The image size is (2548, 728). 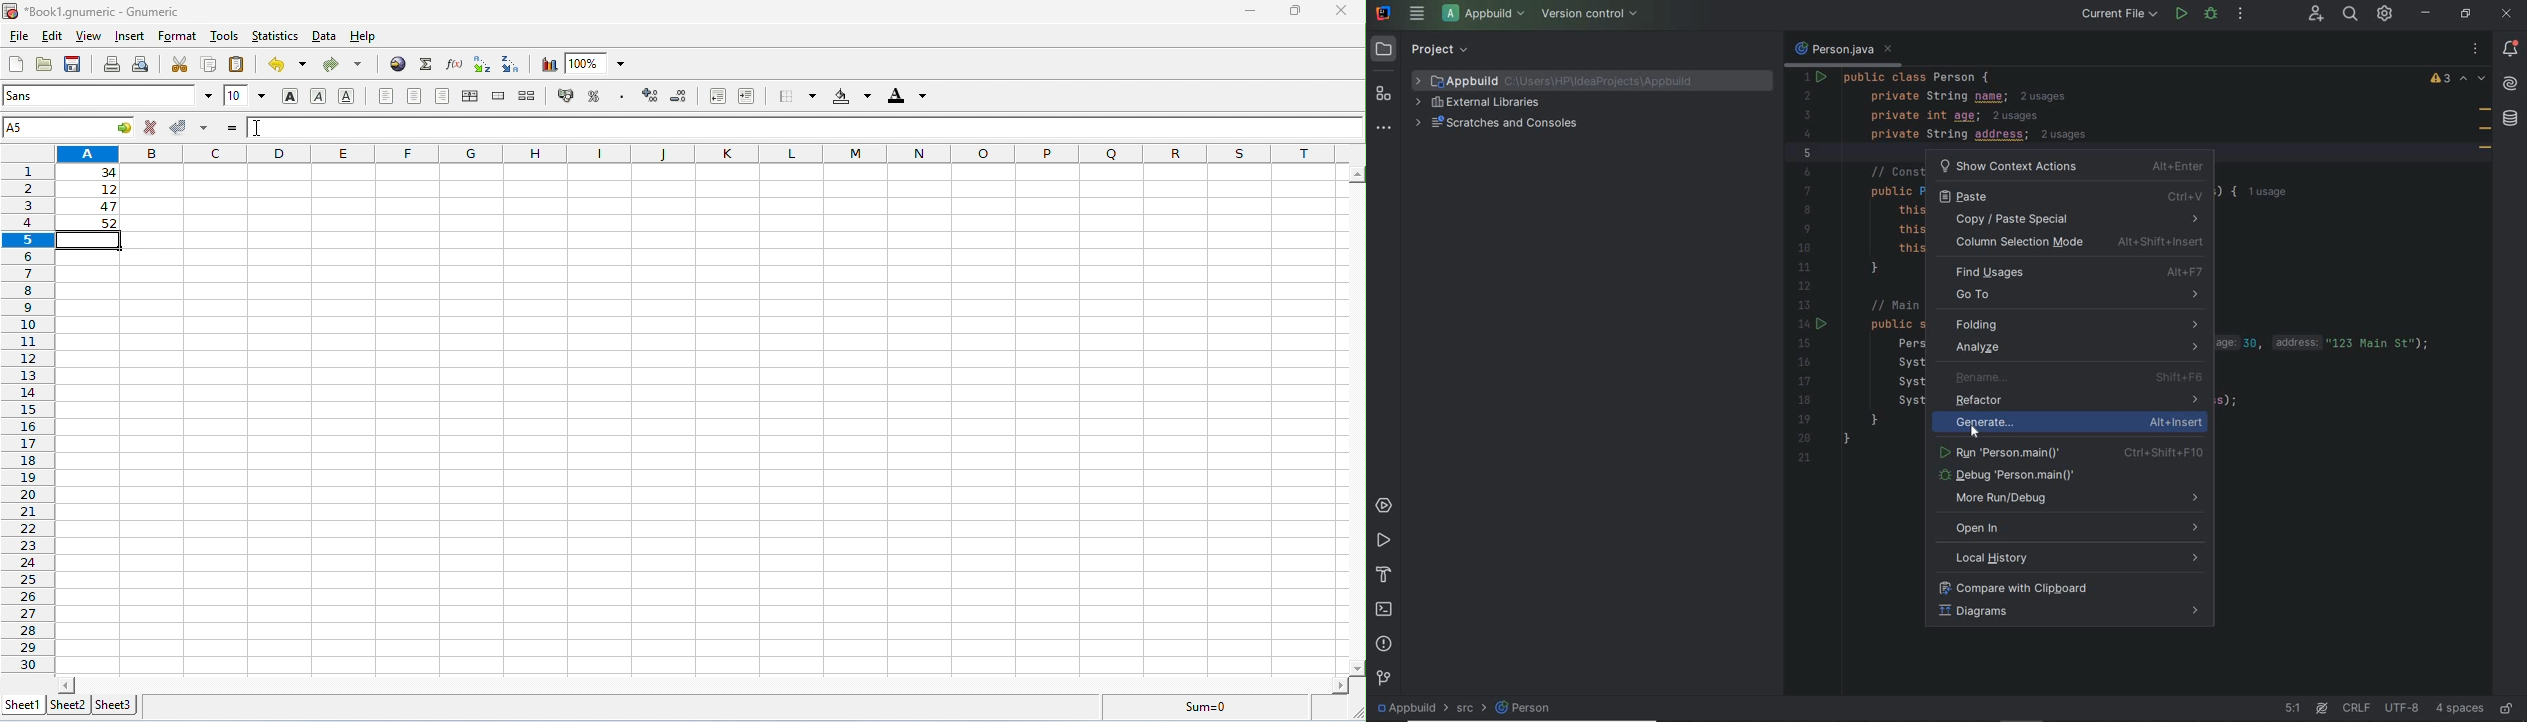 I want to click on insert chart, so click(x=549, y=65).